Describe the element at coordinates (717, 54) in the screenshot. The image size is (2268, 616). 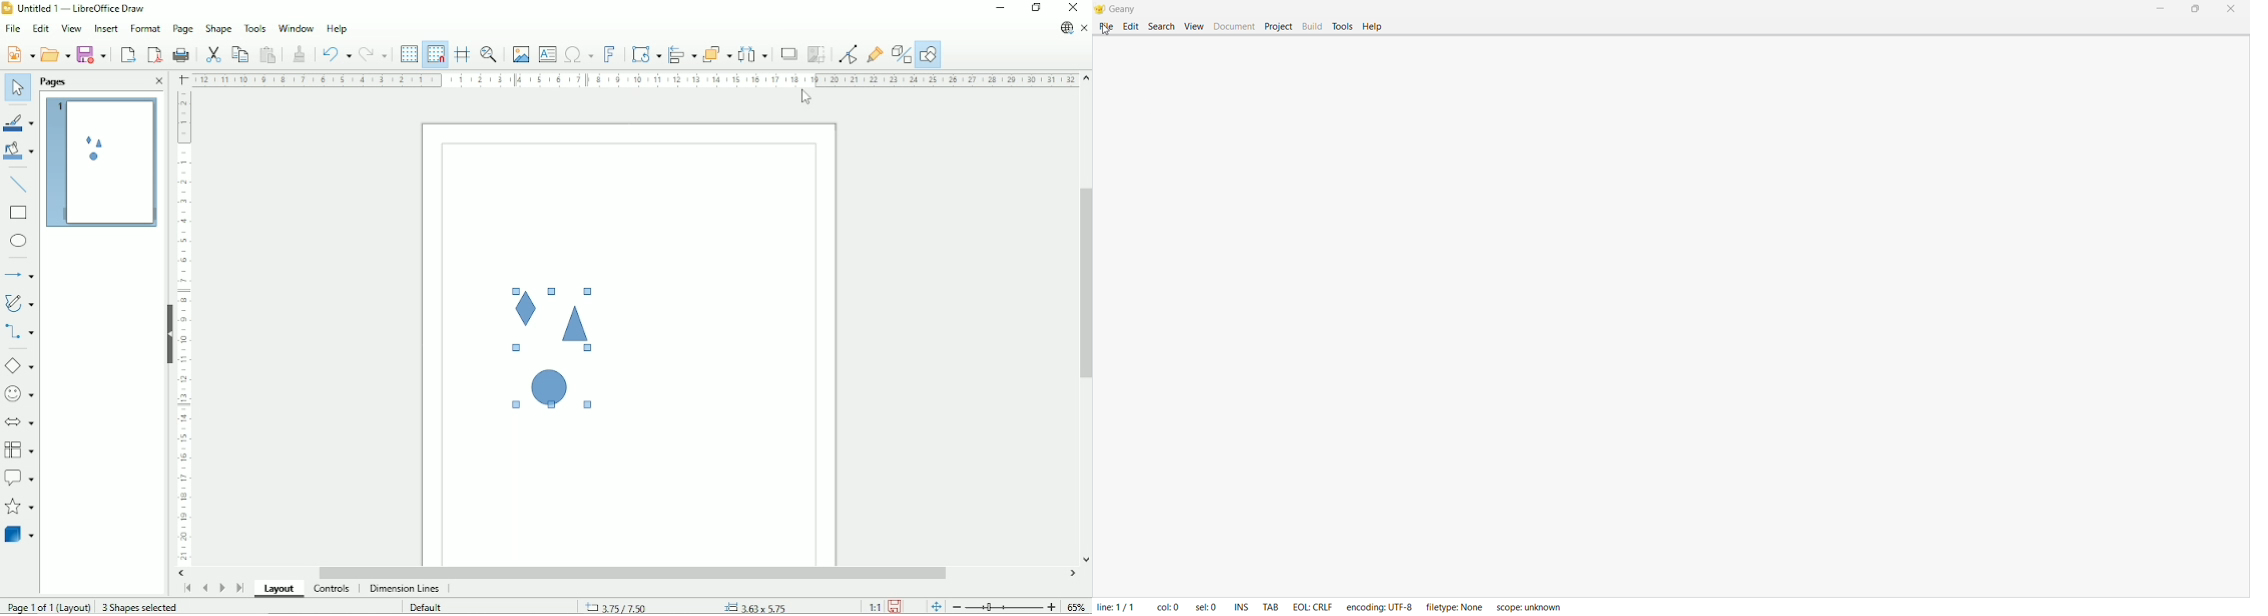
I see `Arrange` at that location.